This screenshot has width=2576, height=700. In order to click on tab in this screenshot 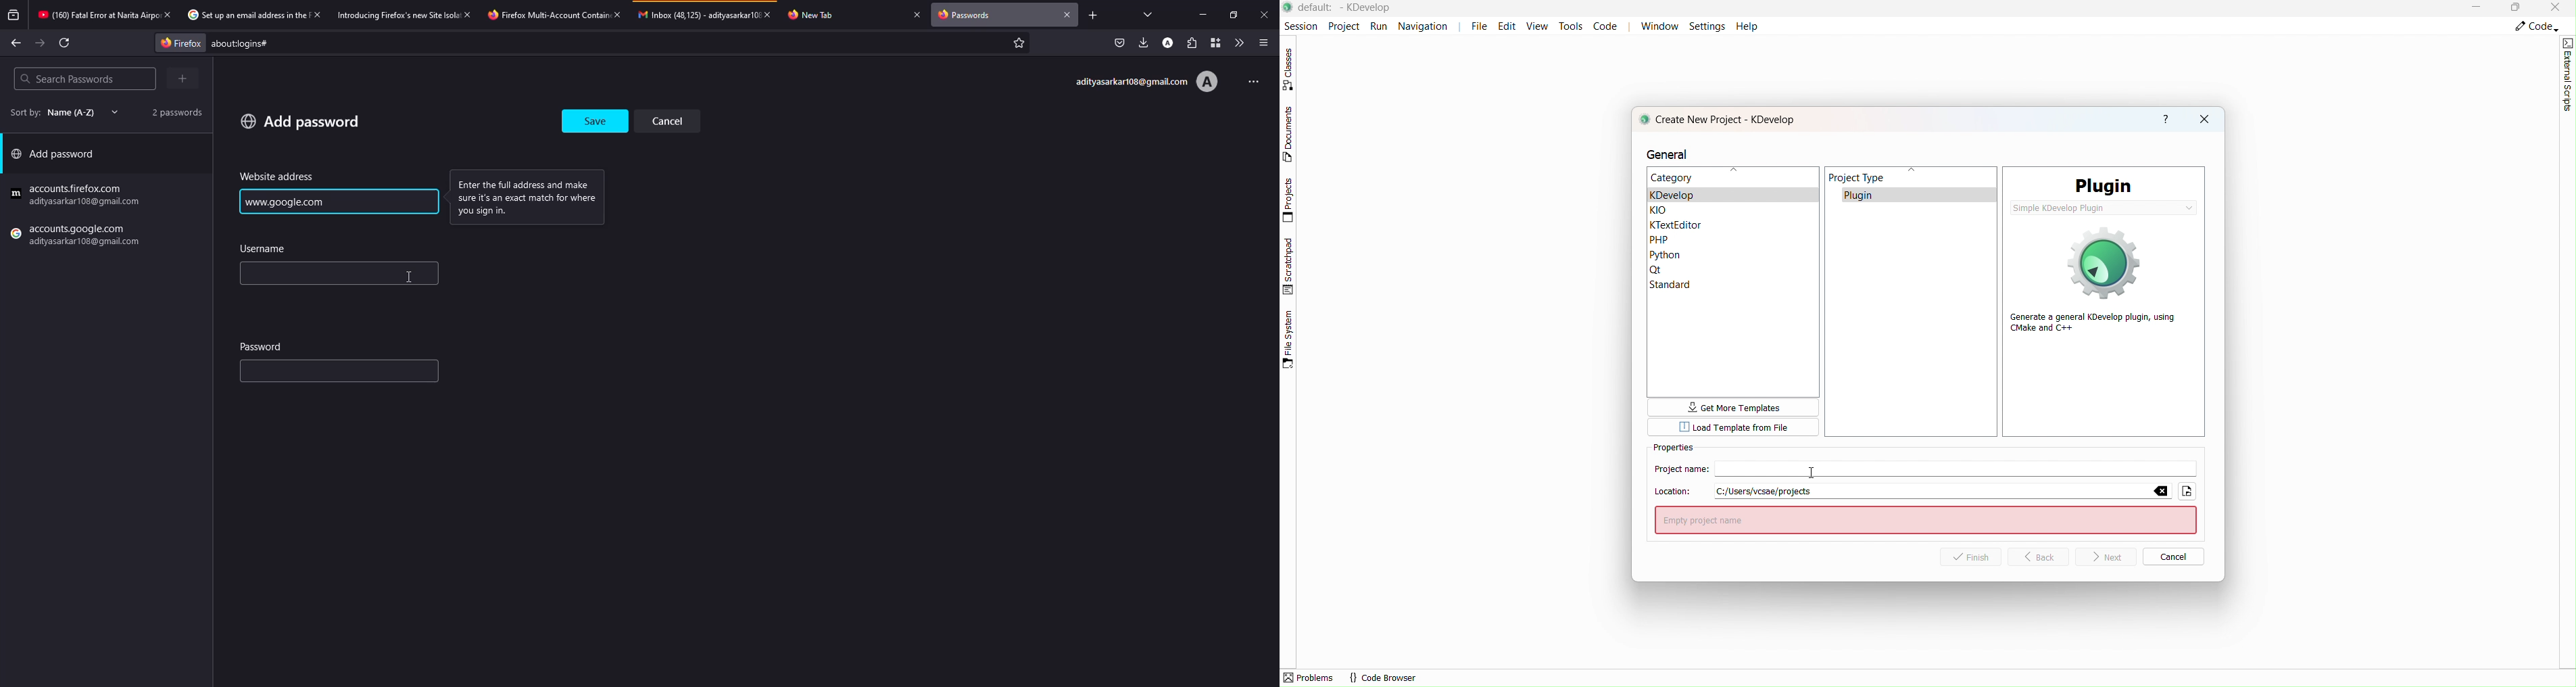, I will do `click(545, 15)`.